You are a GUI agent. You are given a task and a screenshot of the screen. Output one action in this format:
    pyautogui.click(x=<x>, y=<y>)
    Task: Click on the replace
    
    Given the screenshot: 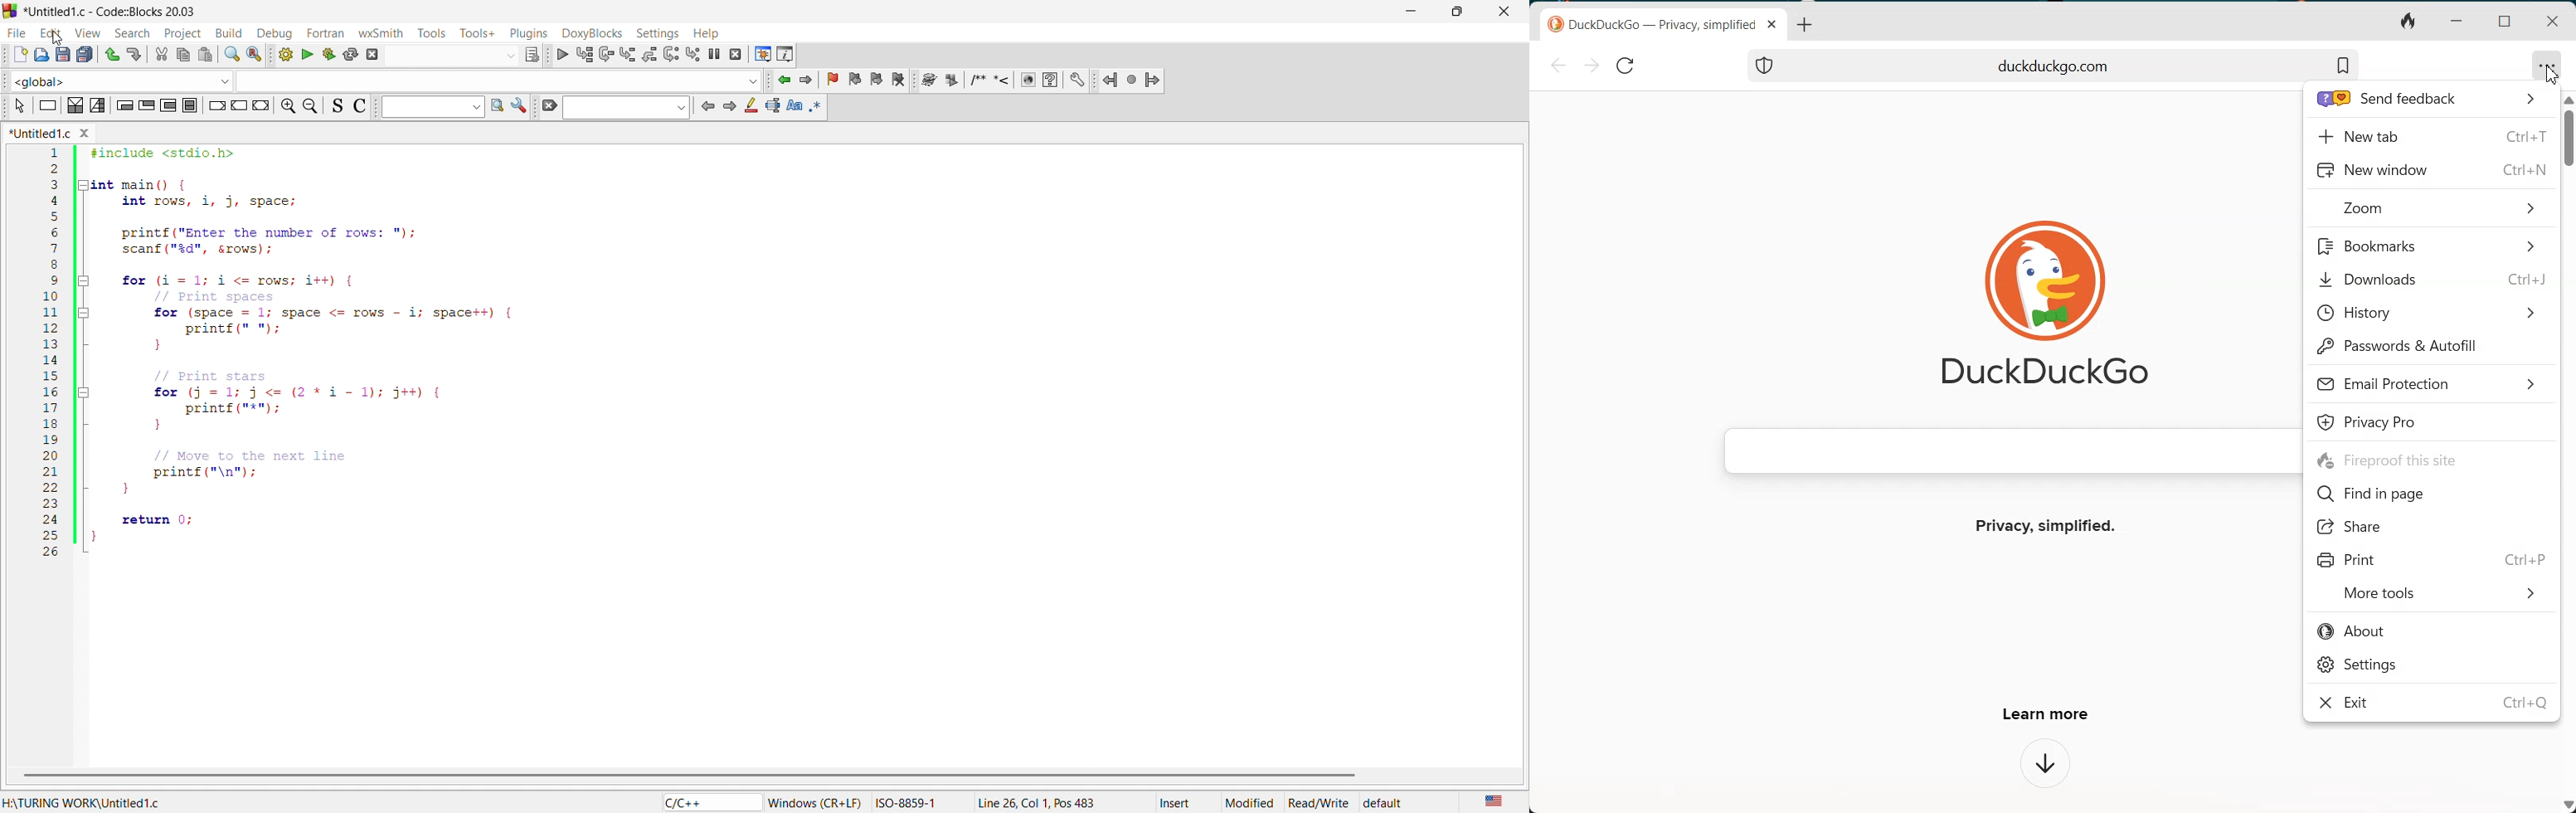 What is the action you would take?
    pyautogui.click(x=252, y=53)
    